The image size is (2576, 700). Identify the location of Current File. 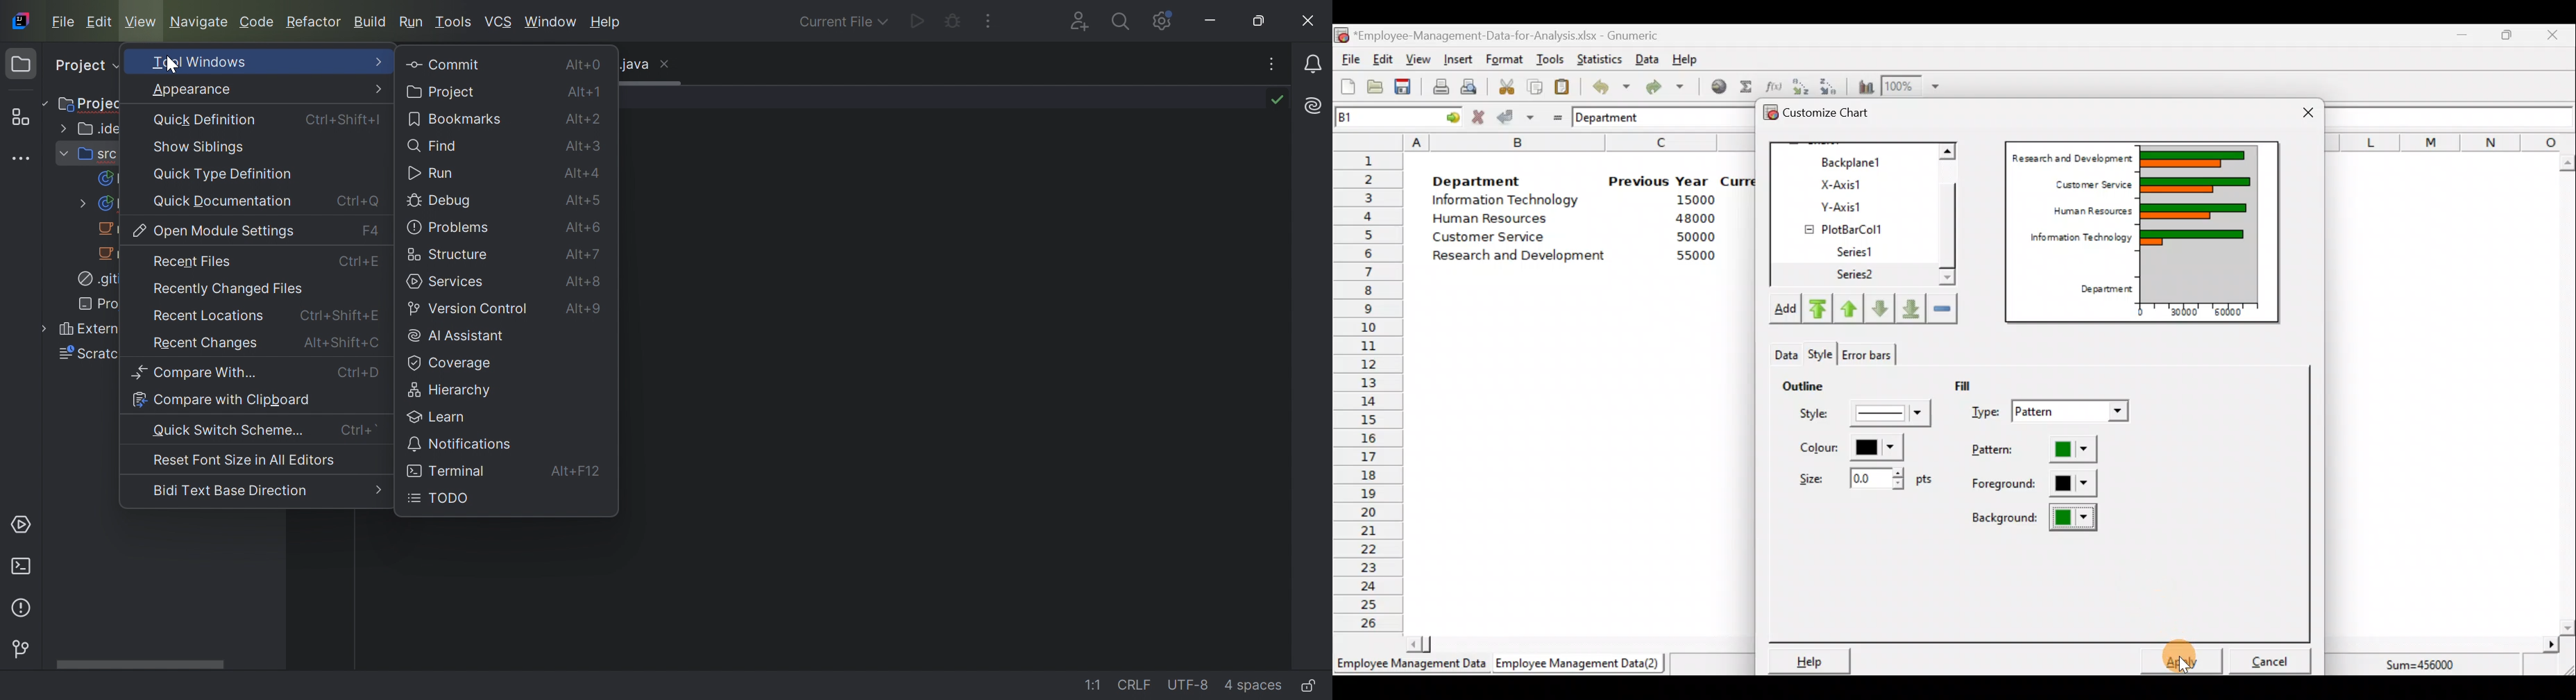
(843, 23).